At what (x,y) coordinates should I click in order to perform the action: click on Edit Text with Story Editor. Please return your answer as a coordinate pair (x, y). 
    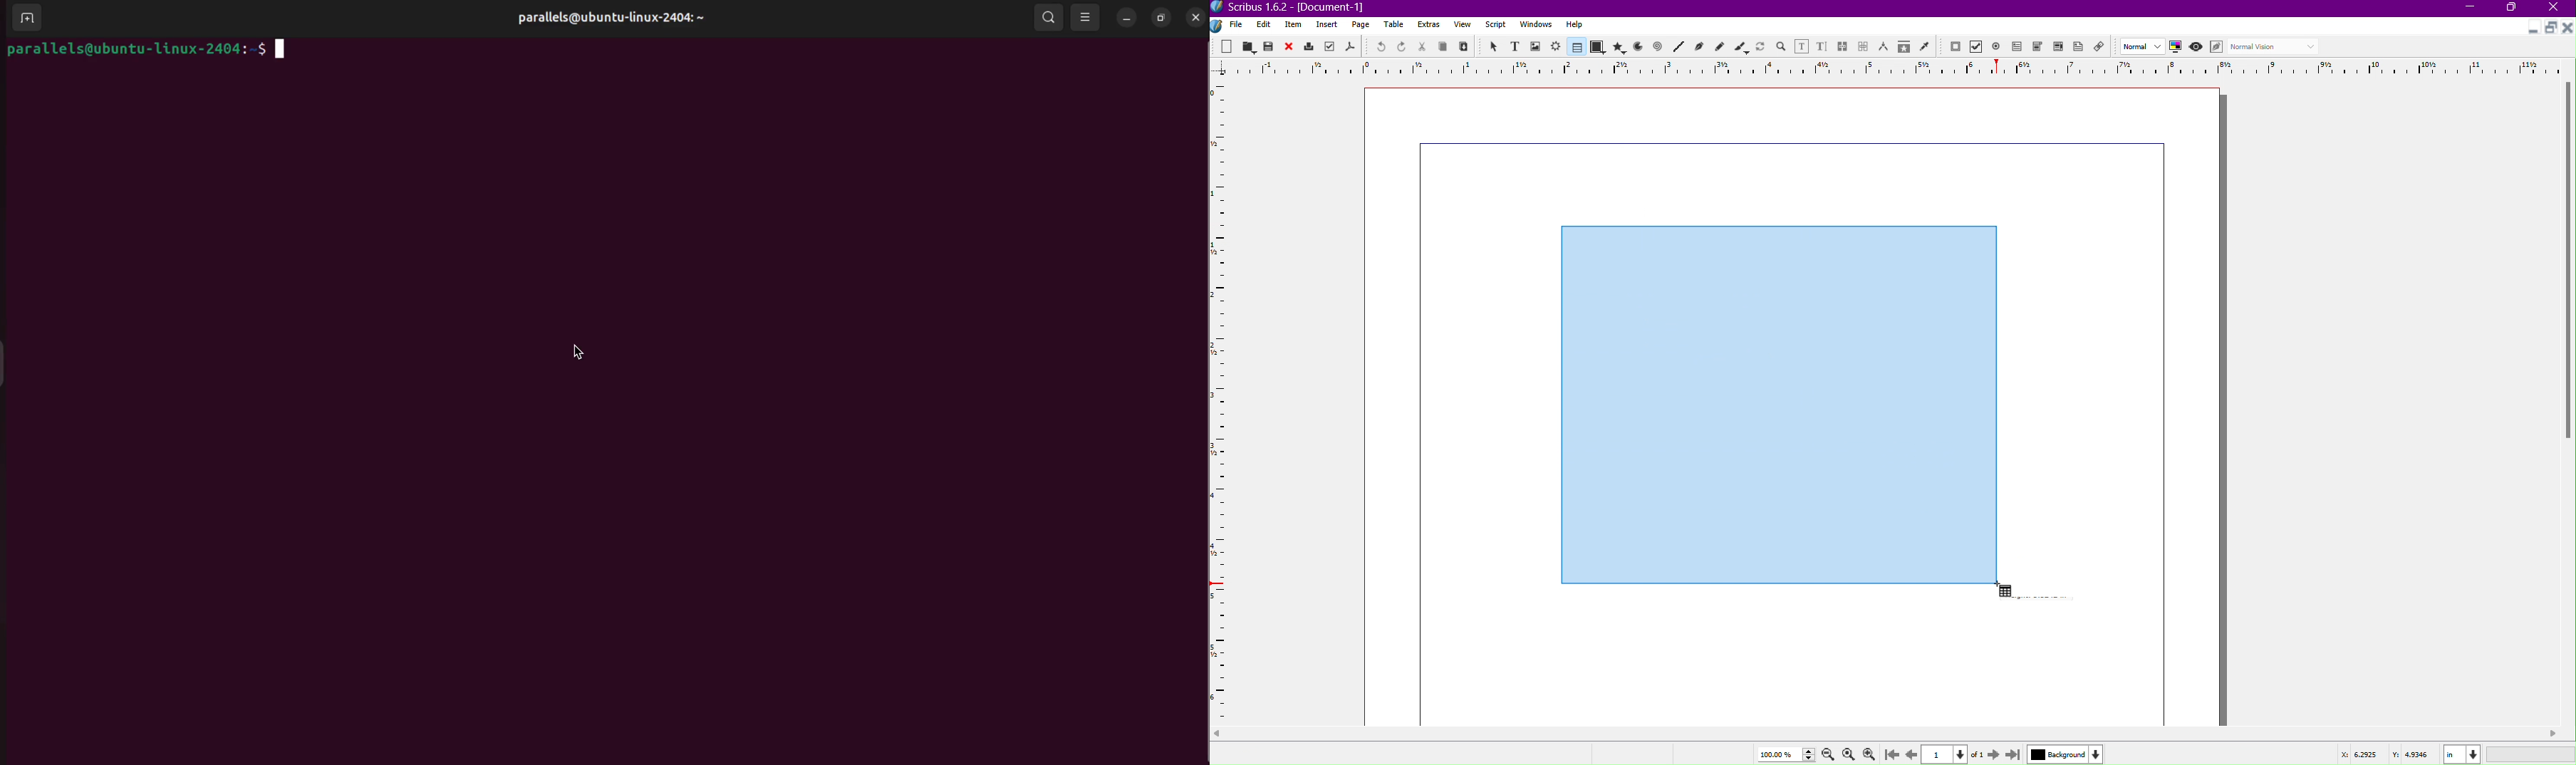
    Looking at the image, I should click on (1822, 46).